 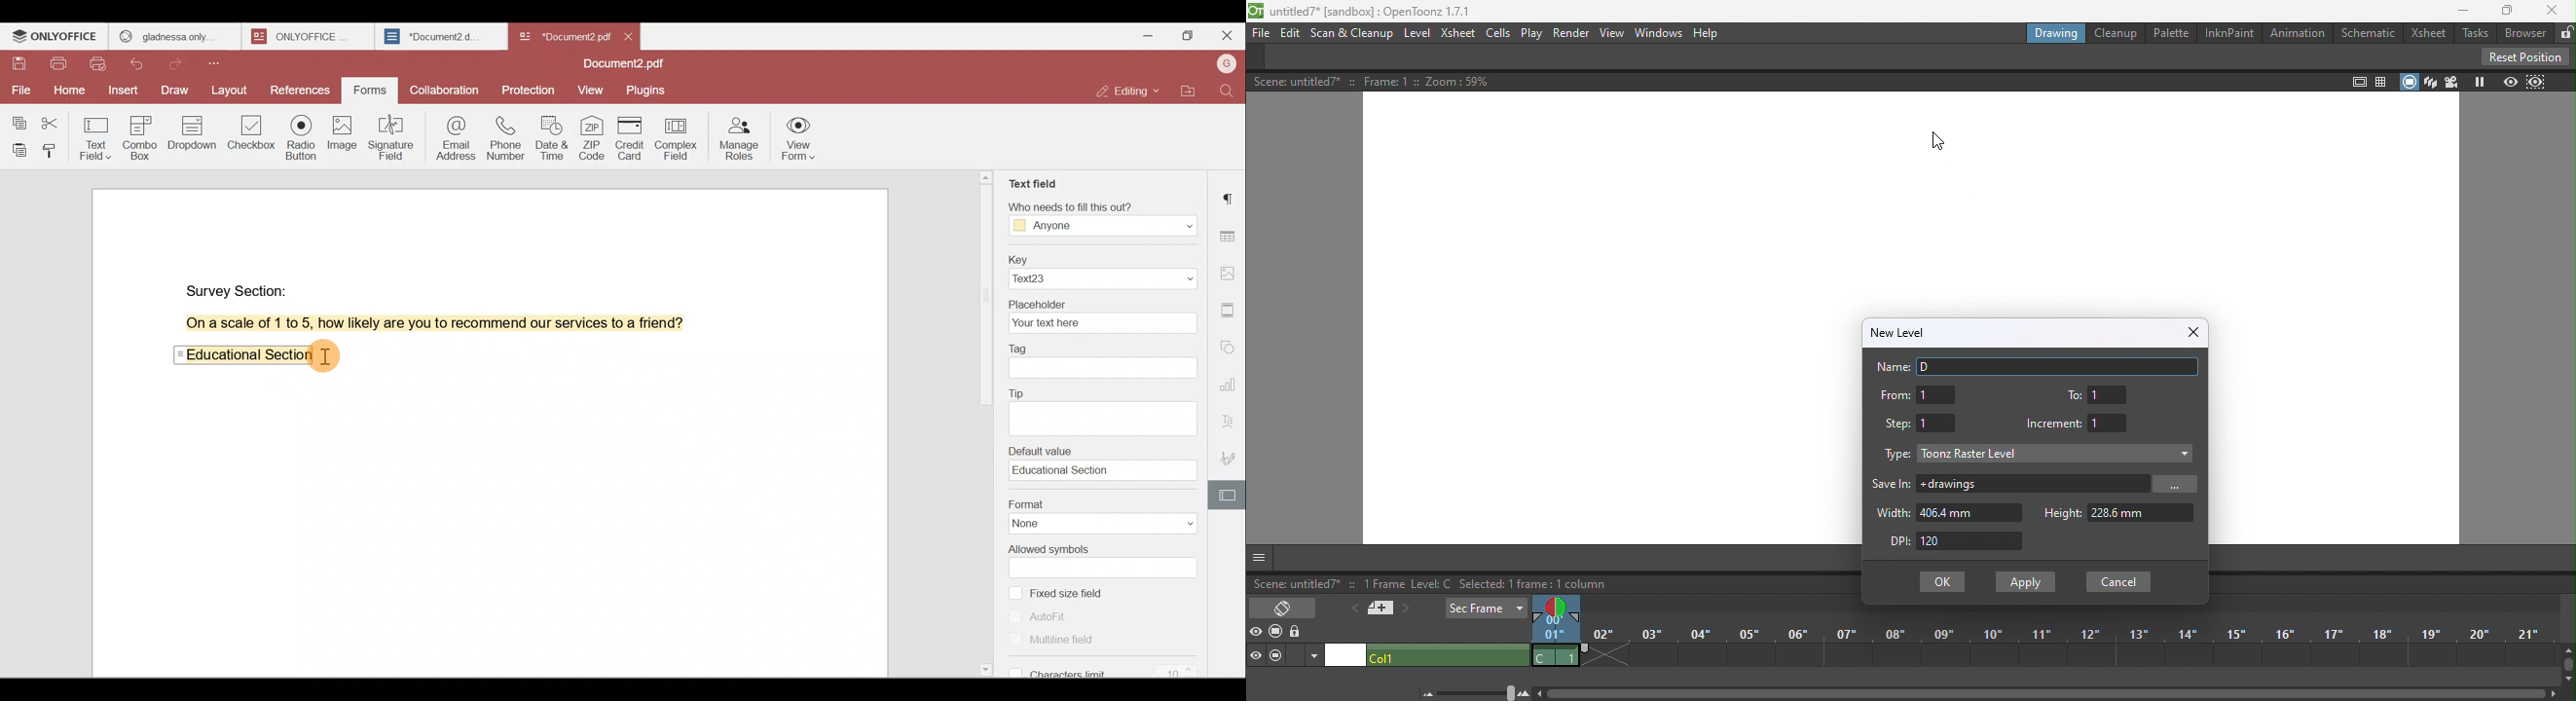 I want to click on Copy, so click(x=18, y=117).